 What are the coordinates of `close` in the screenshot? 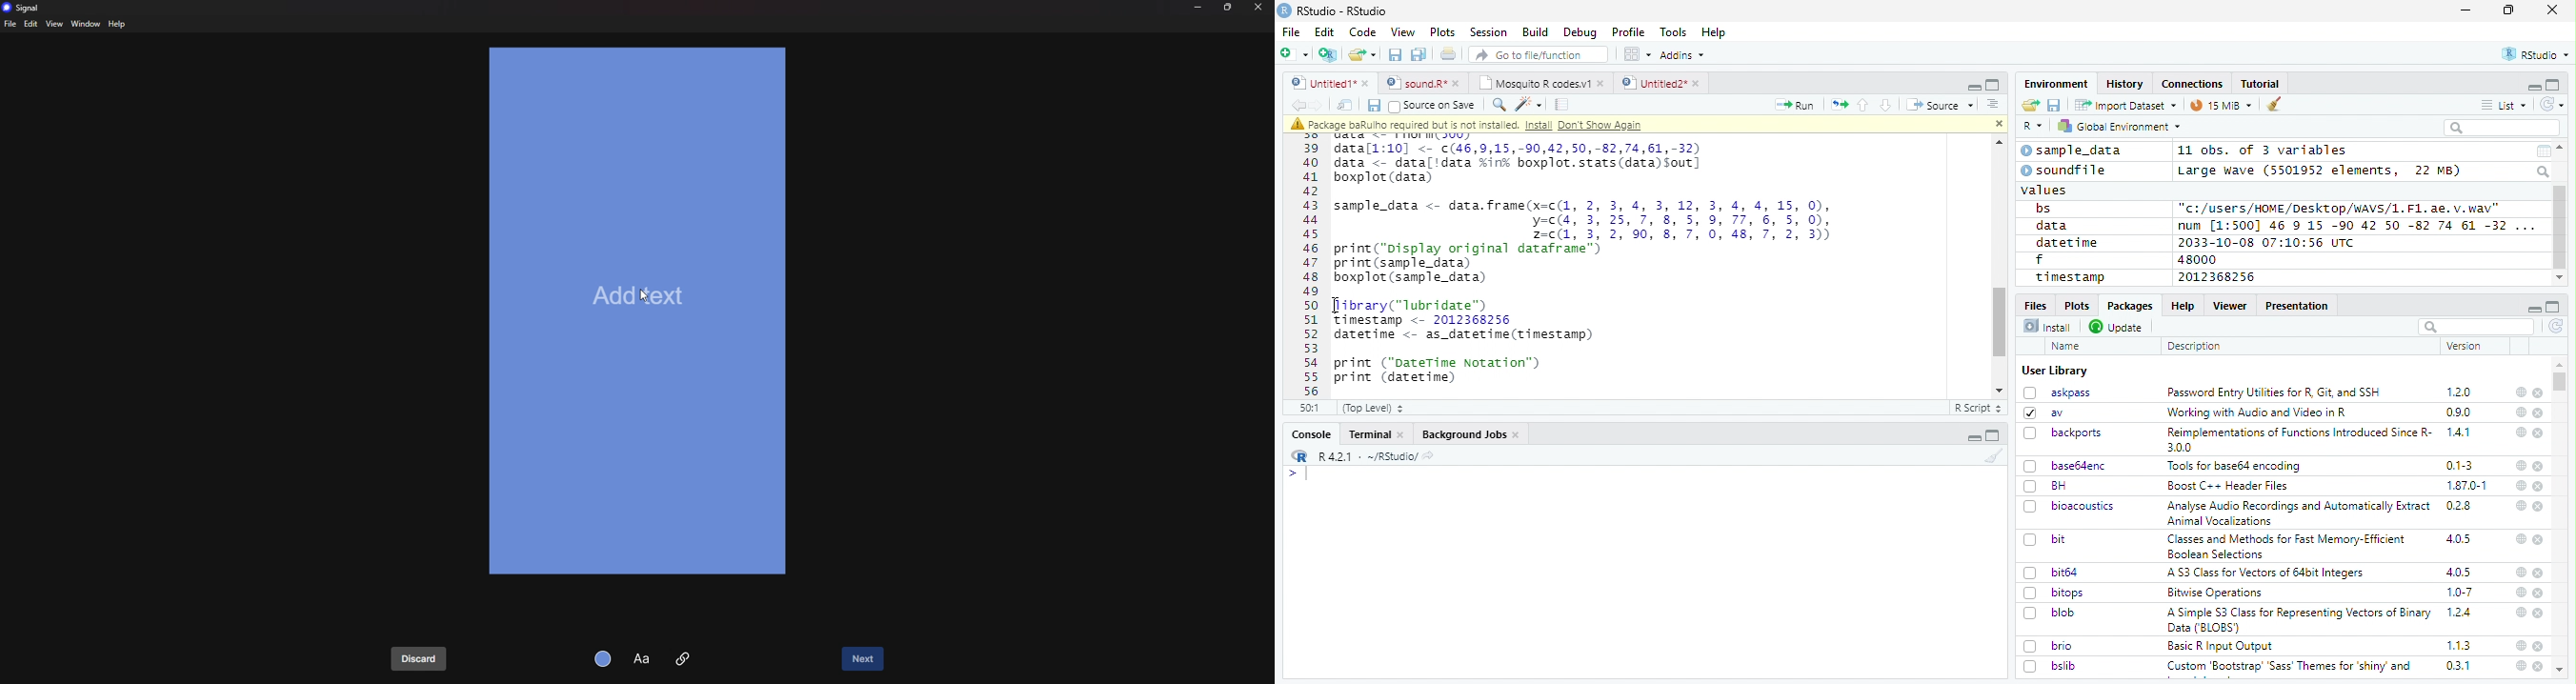 It's located at (2539, 646).